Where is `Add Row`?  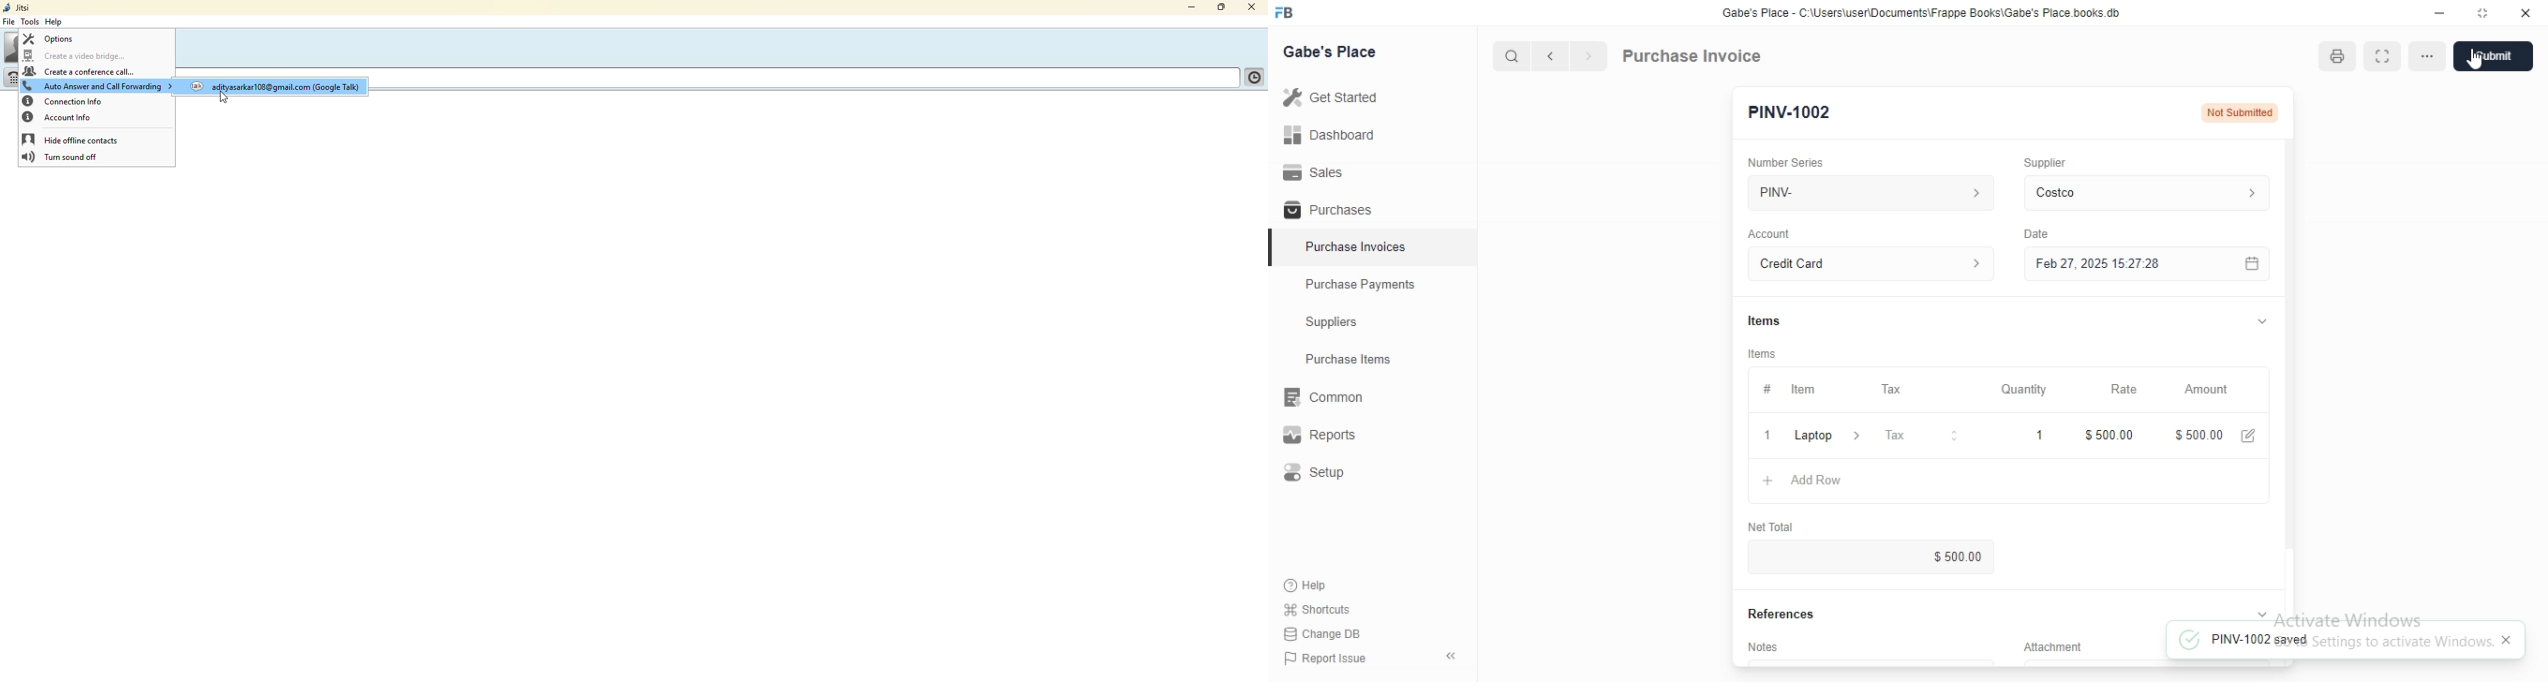 Add Row is located at coordinates (2009, 481).